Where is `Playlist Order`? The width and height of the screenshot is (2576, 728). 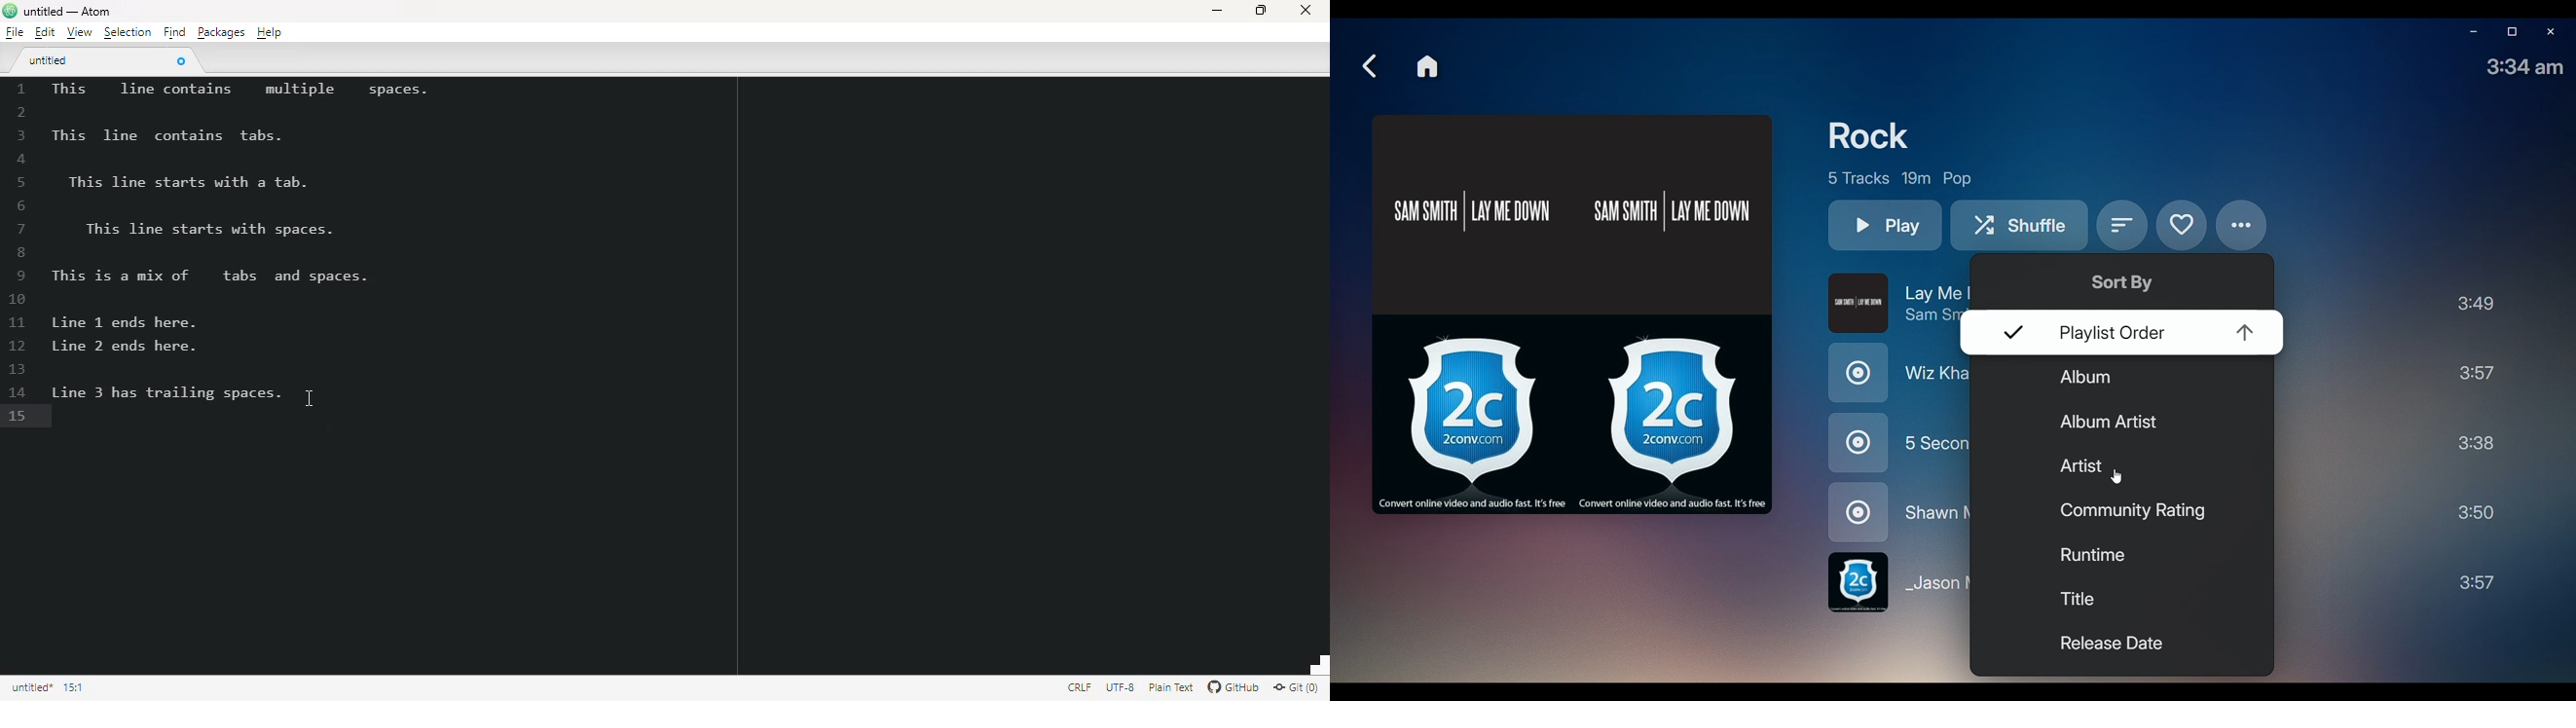
Playlist Order is located at coordinates (2130, 335).